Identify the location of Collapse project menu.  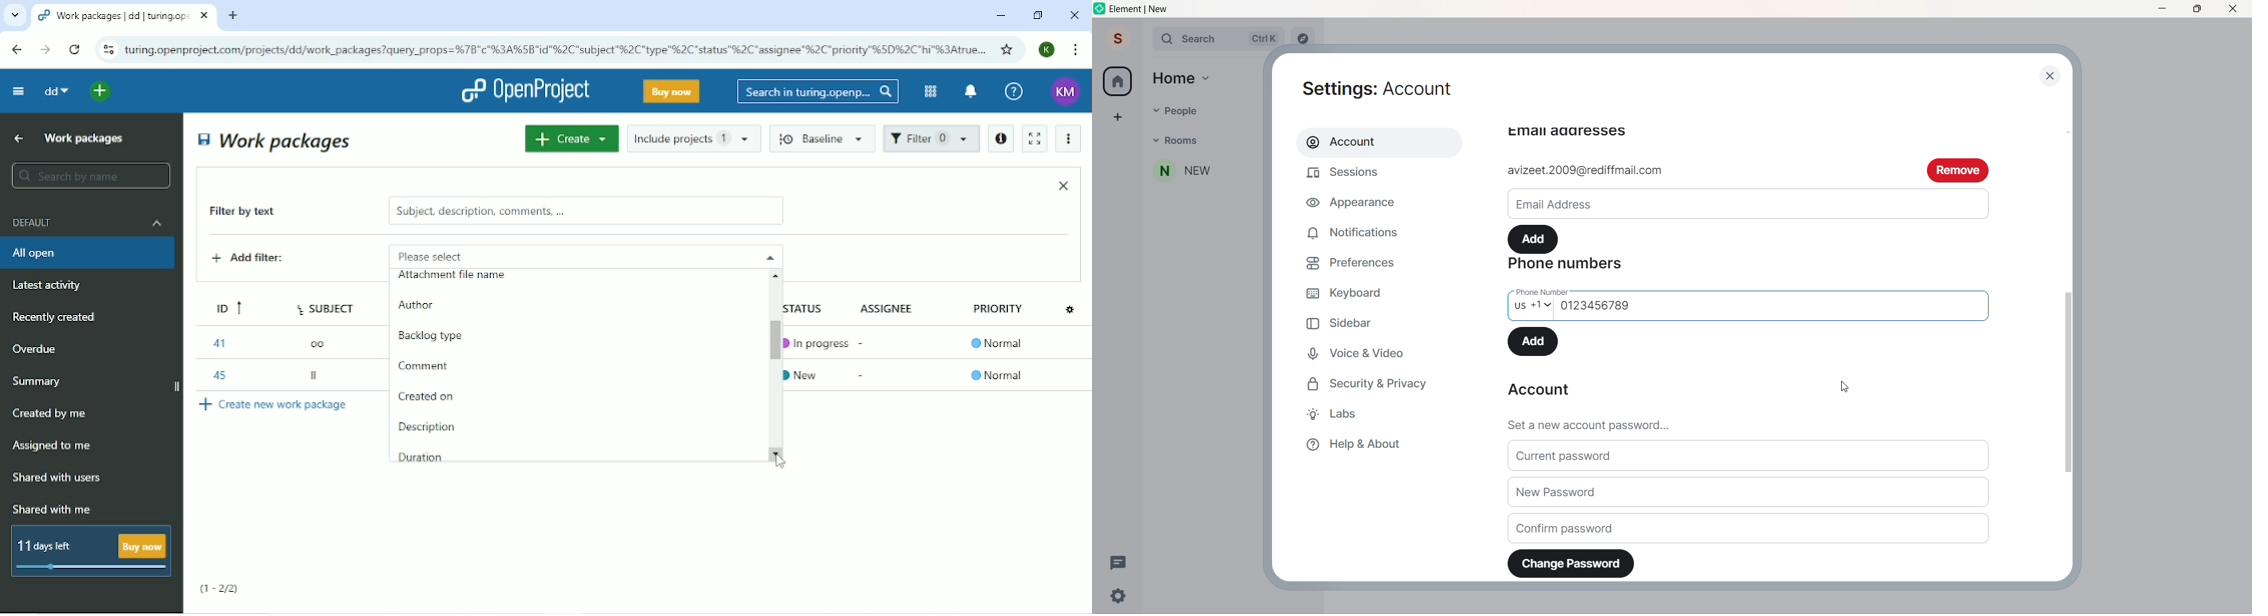
(17, 90).